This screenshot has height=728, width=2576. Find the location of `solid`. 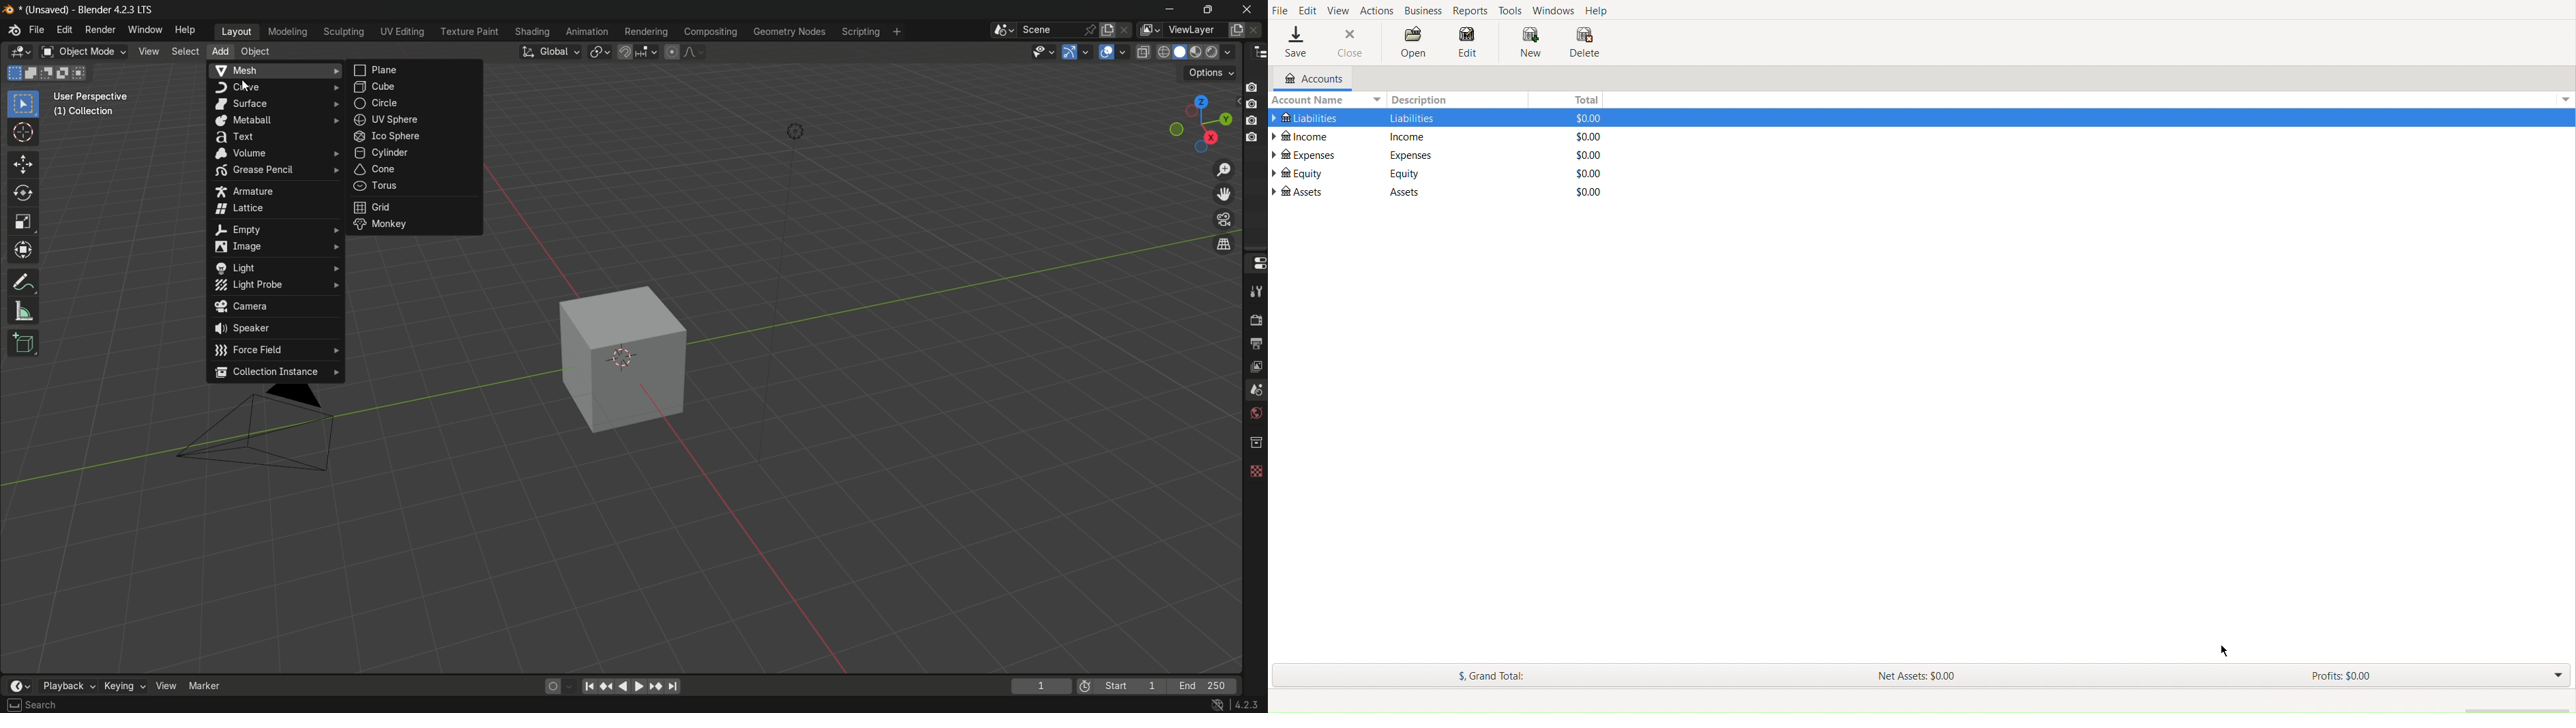

solid is located at coordinates (1181, 53).